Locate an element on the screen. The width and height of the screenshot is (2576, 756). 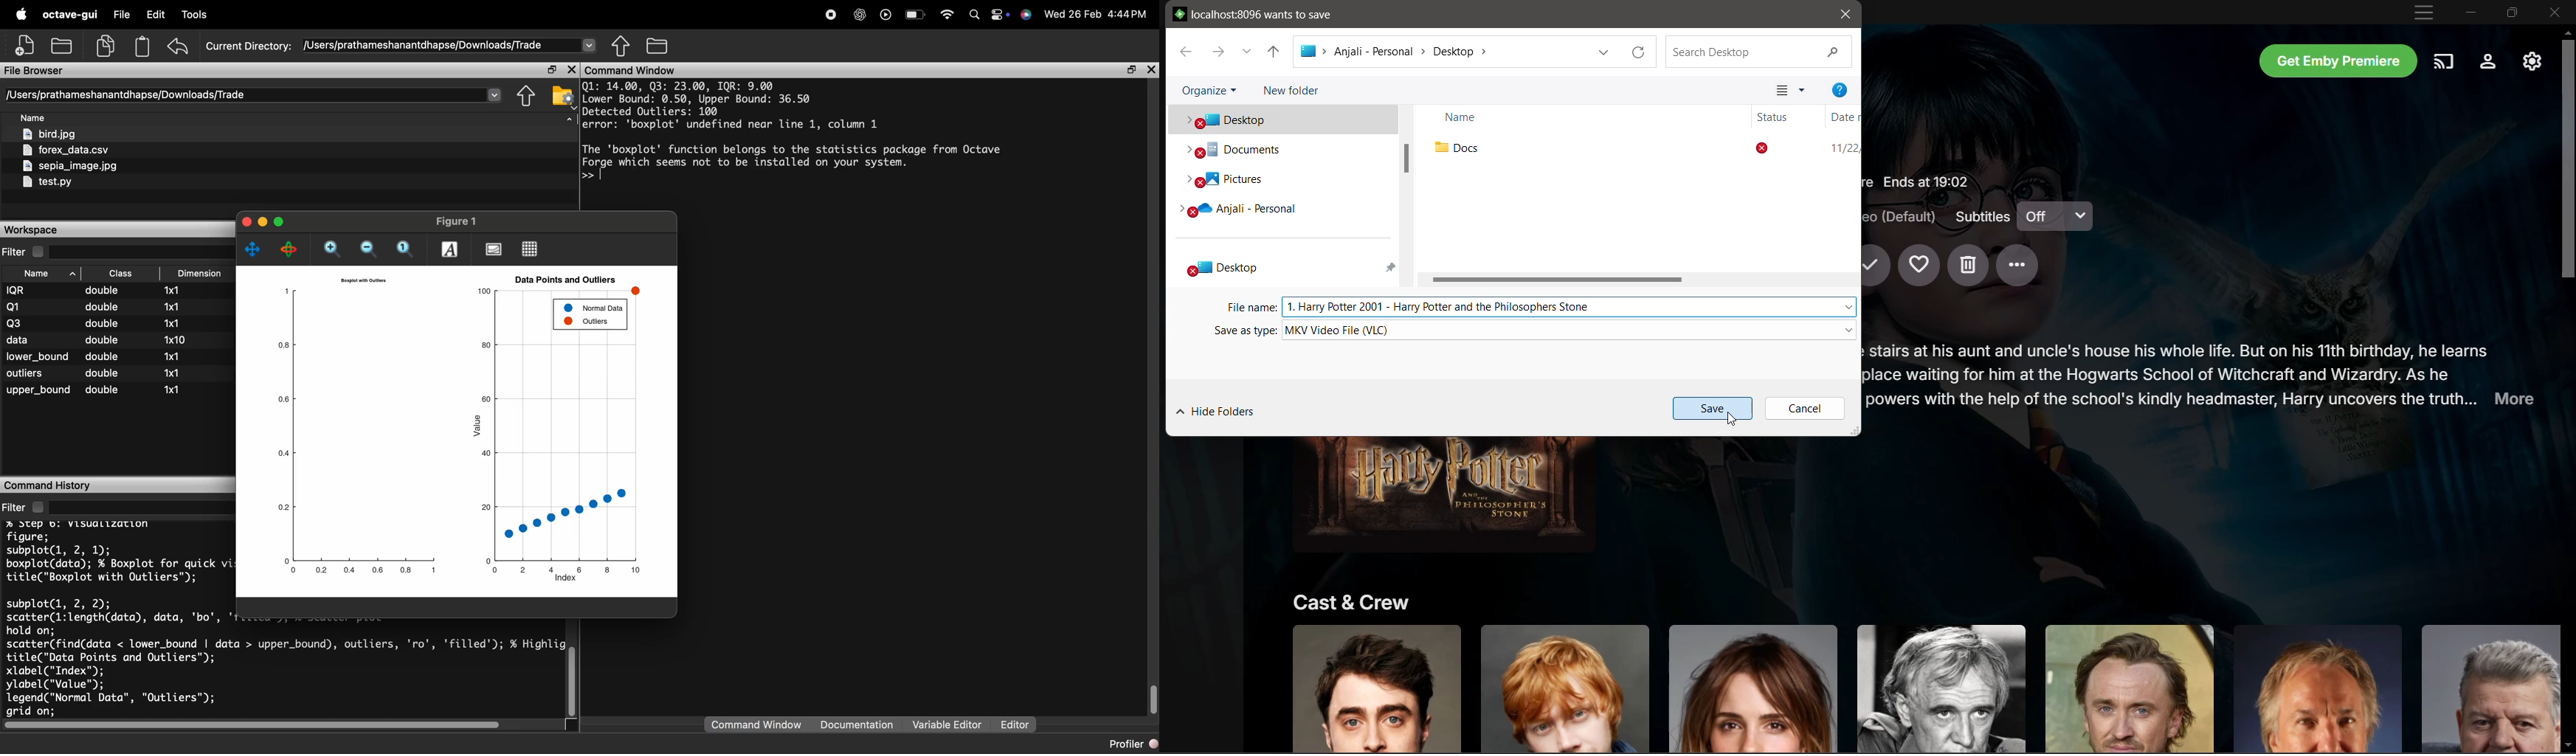
zoom in is located at coordinates (335, 250).